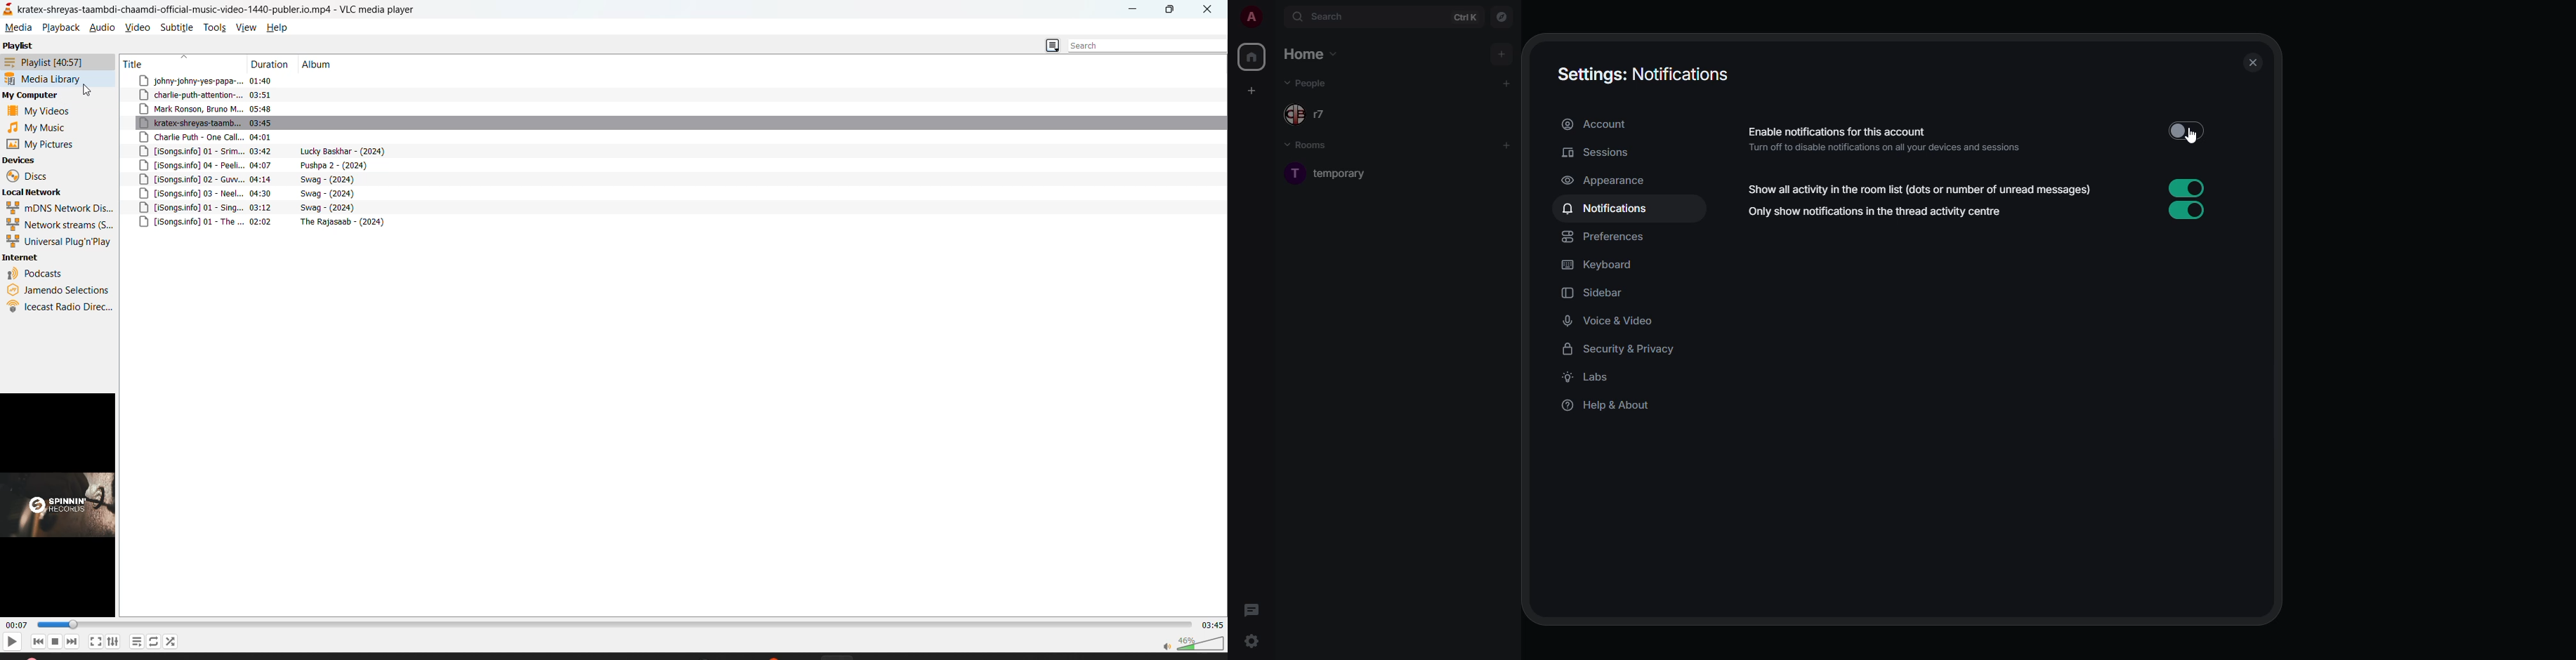  I want to click on keyboard, so click(1601, 265).